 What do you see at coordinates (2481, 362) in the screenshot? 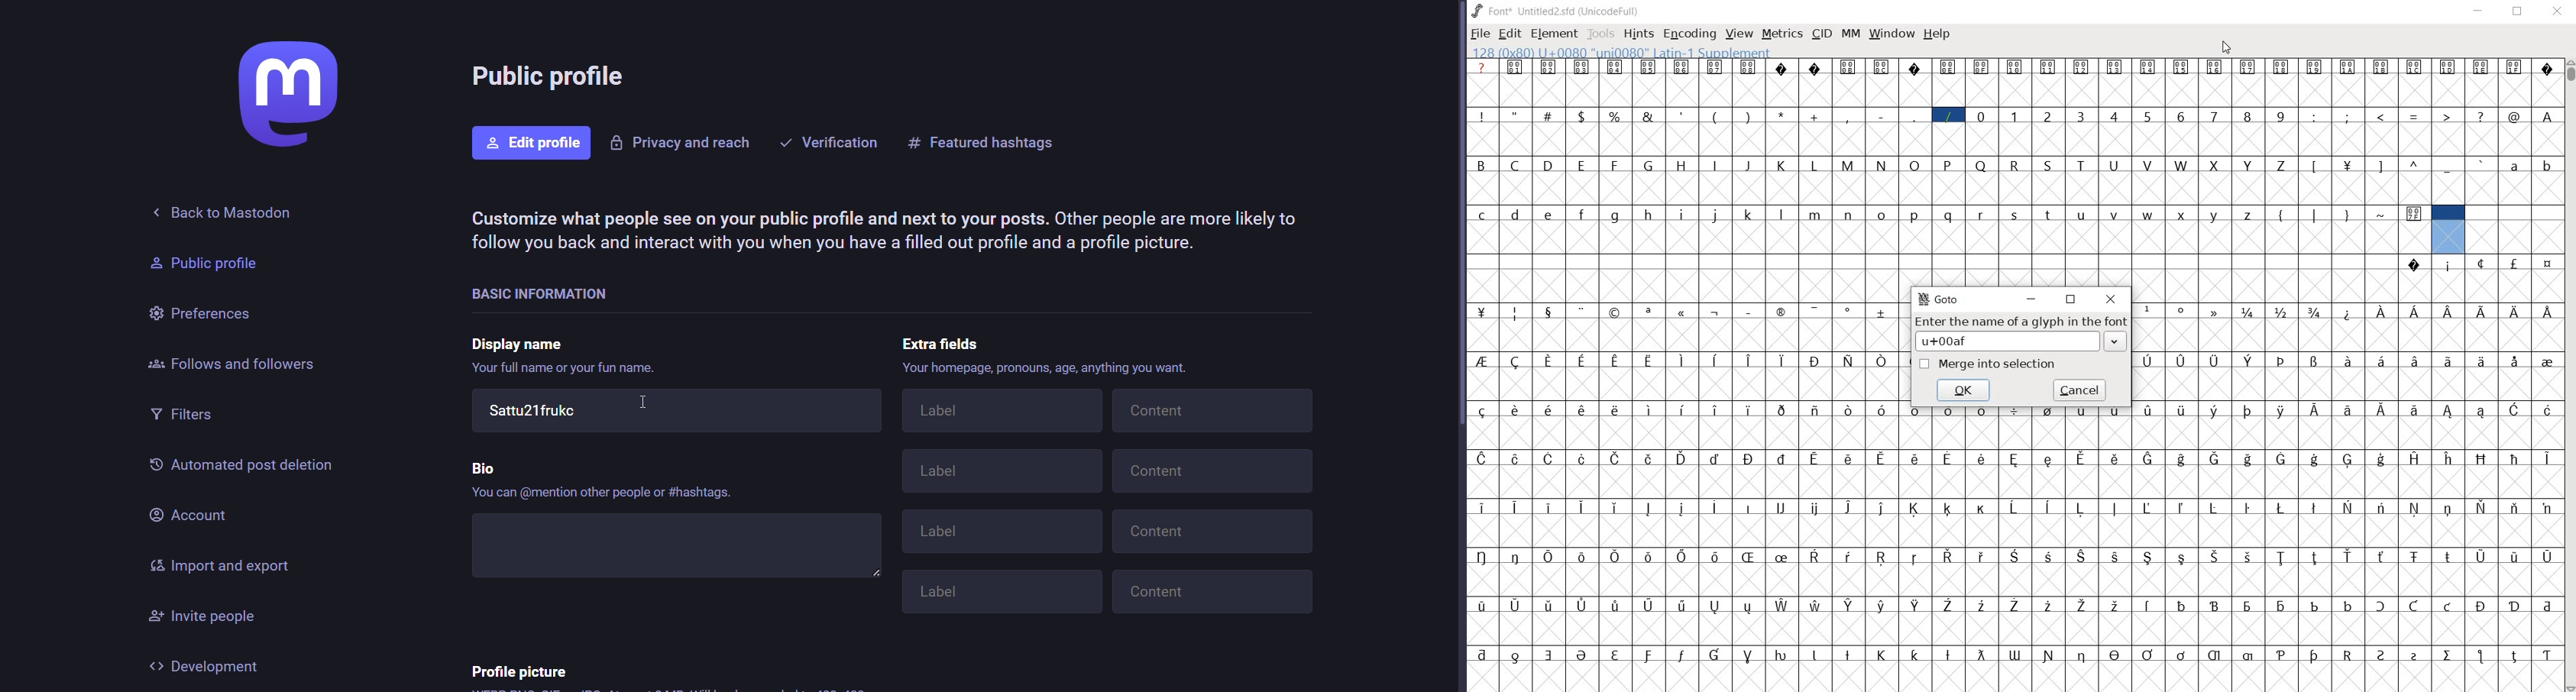
I see `Symbol` at bounding box center [2481, 362].